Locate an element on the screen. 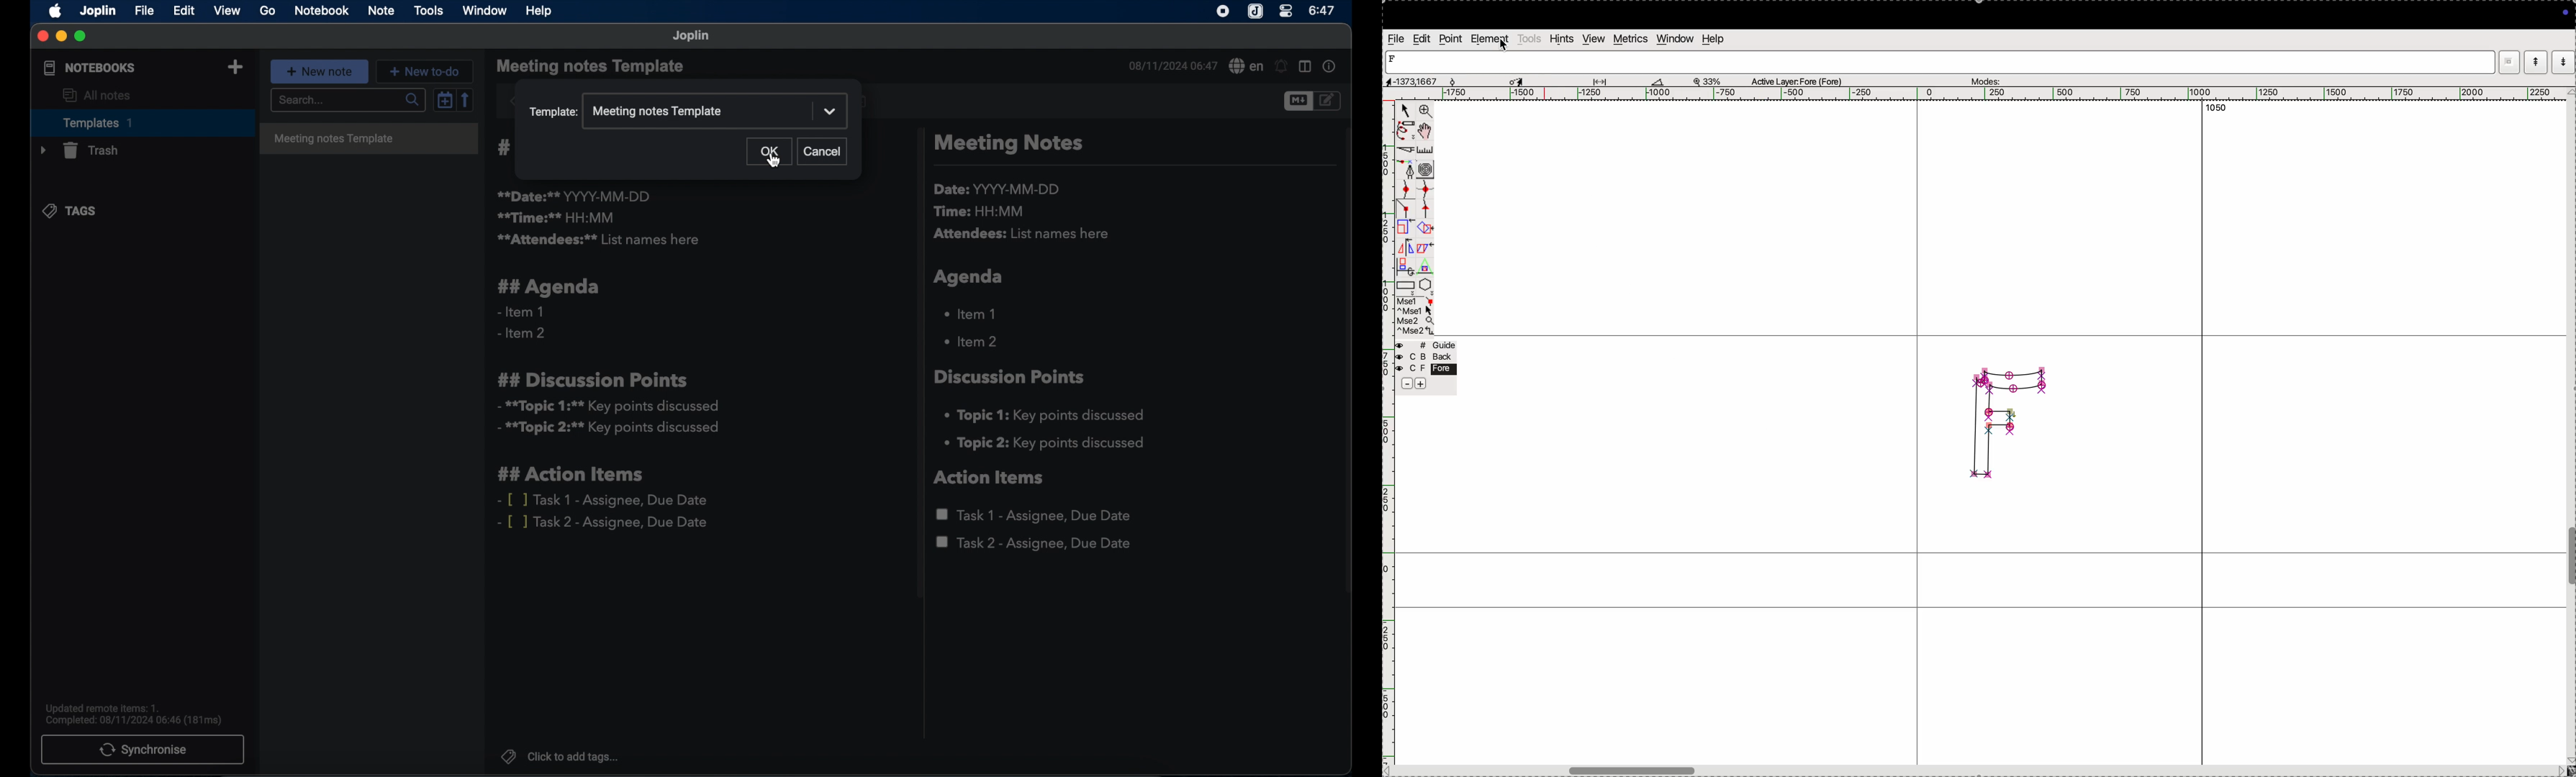 This screenshot has width=2576, height=784. file is located at coordinates (144, 10).